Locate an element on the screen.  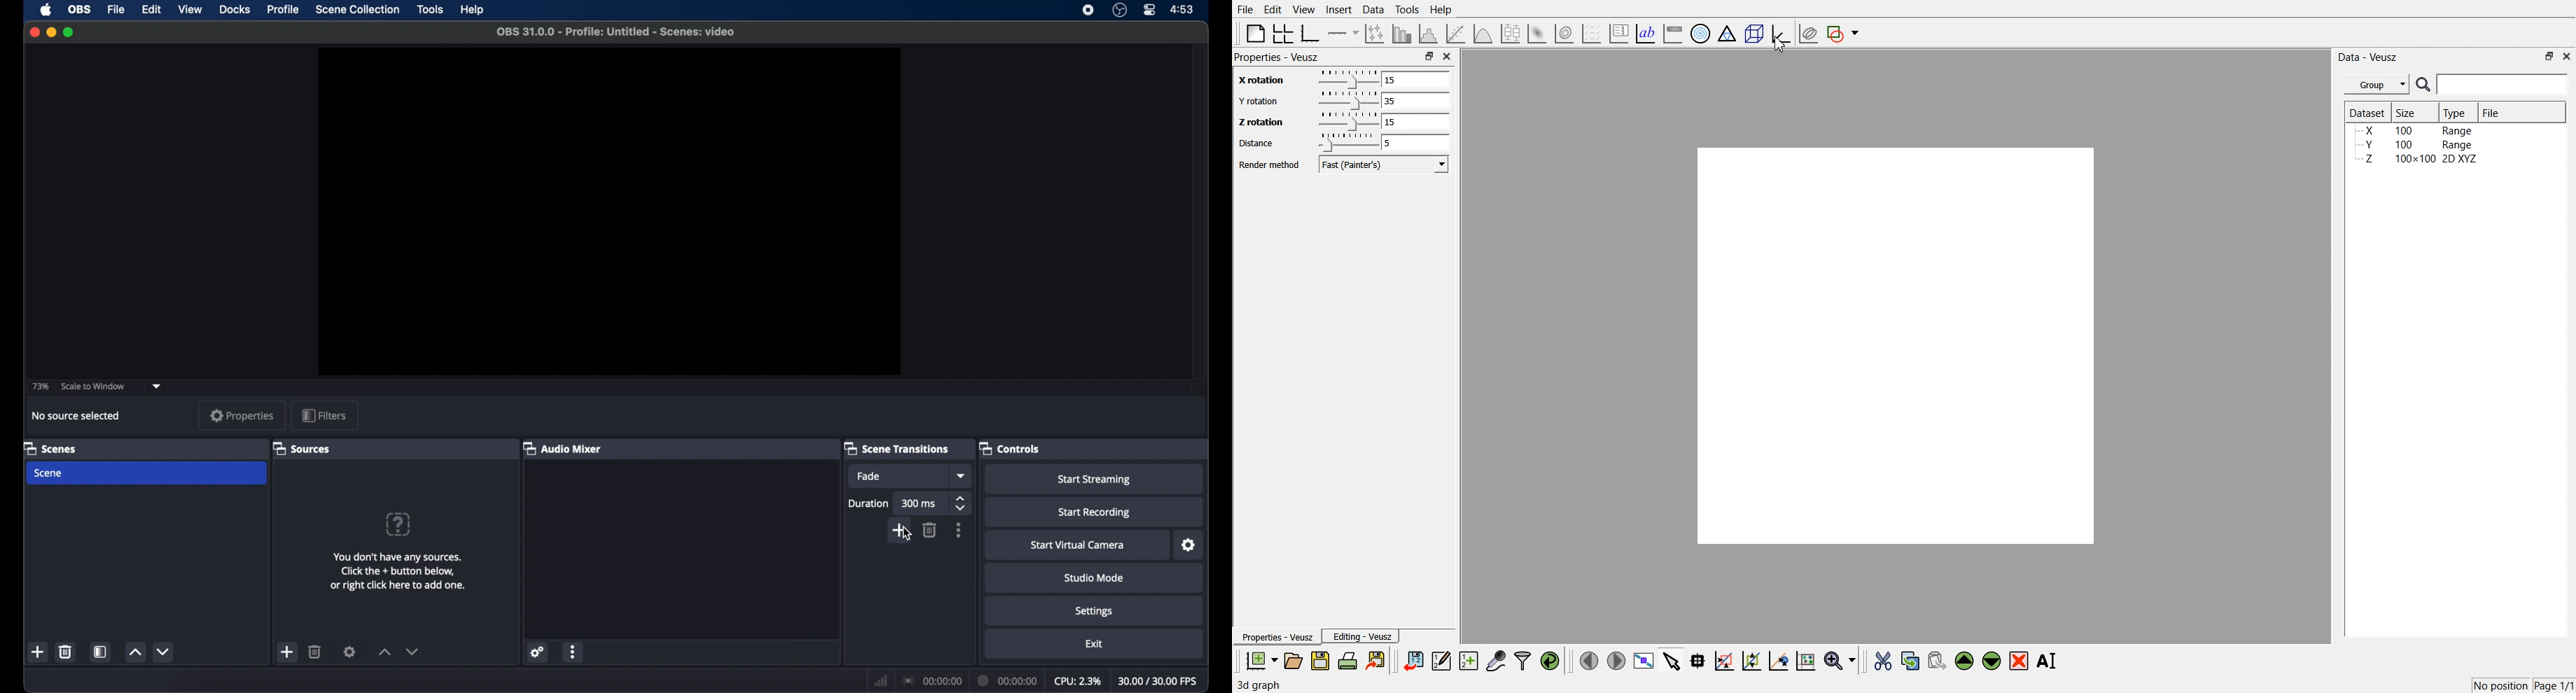
help is located at coordinates (474, 10).